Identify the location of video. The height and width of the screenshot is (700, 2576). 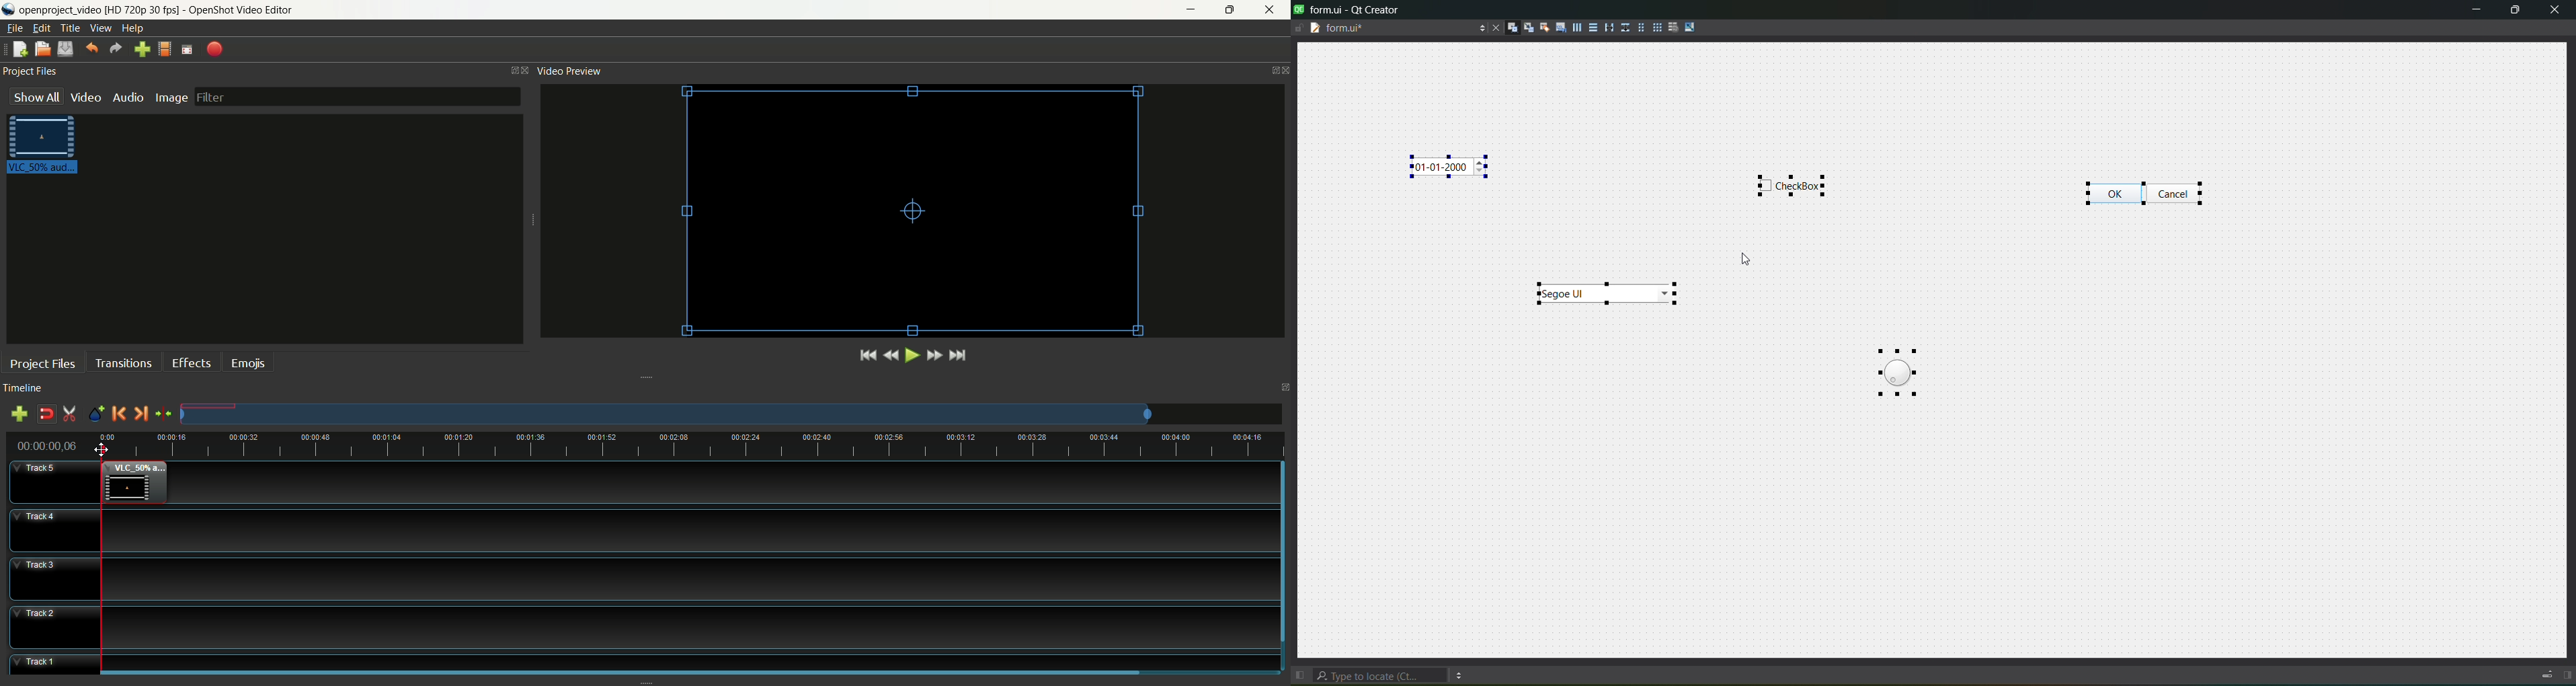
(87, 97).